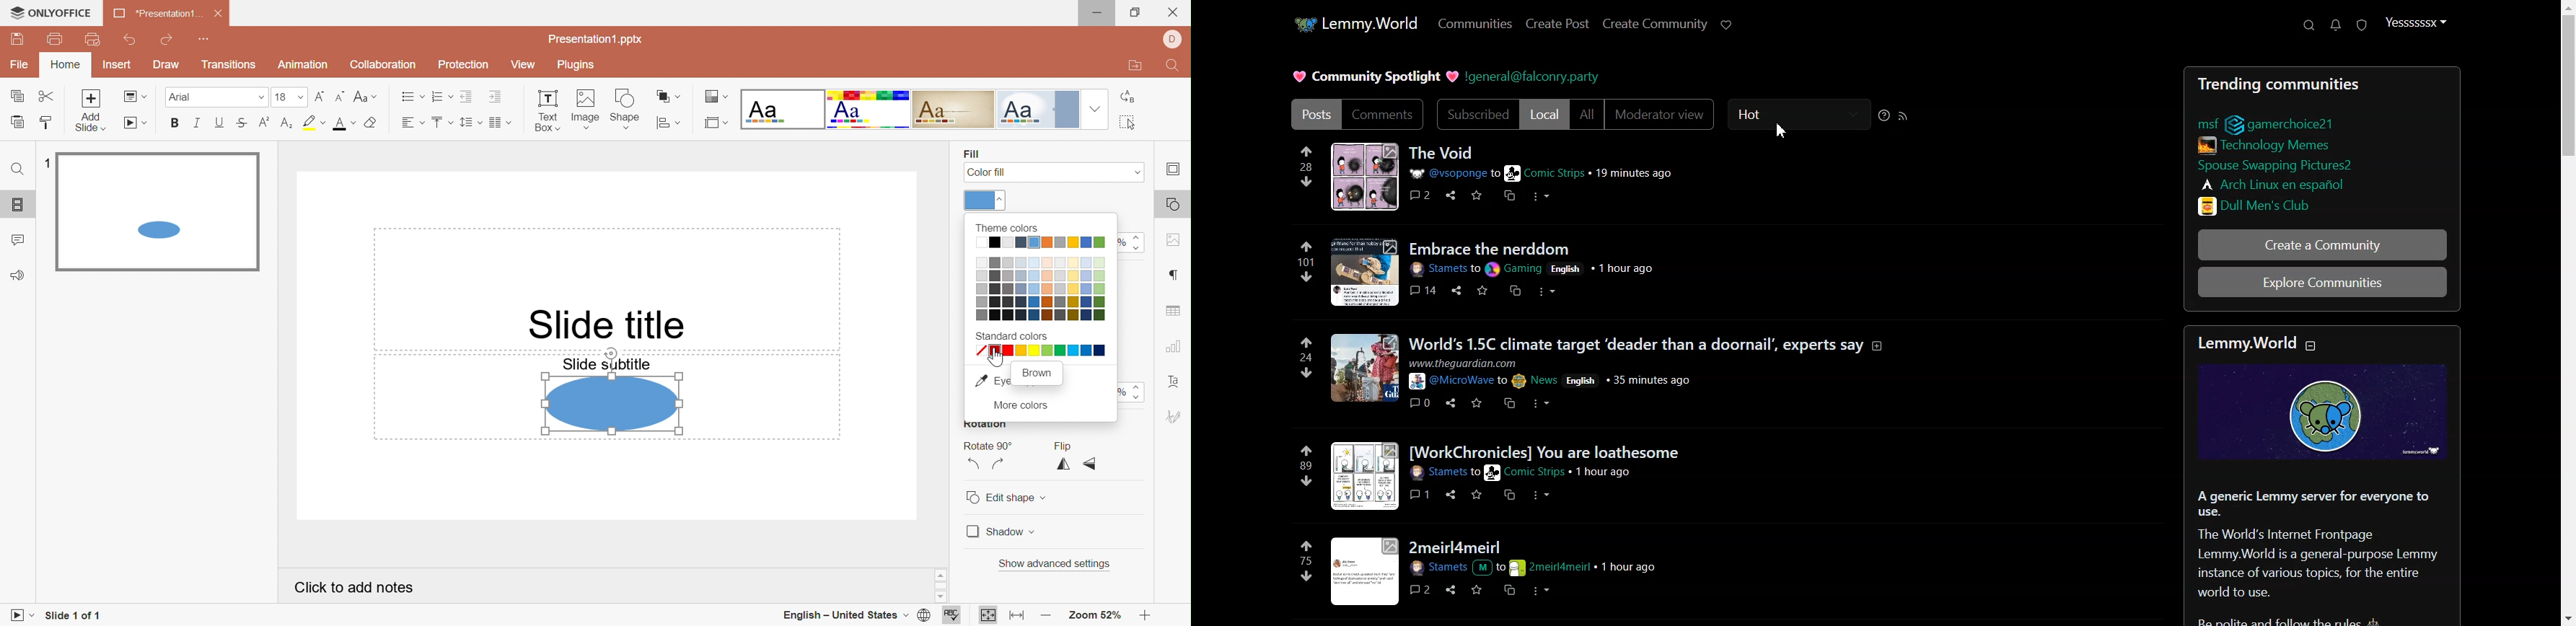 The height and width of the screenshot is (644, 2576). I want to click on Font size 18, so click(289, 96).